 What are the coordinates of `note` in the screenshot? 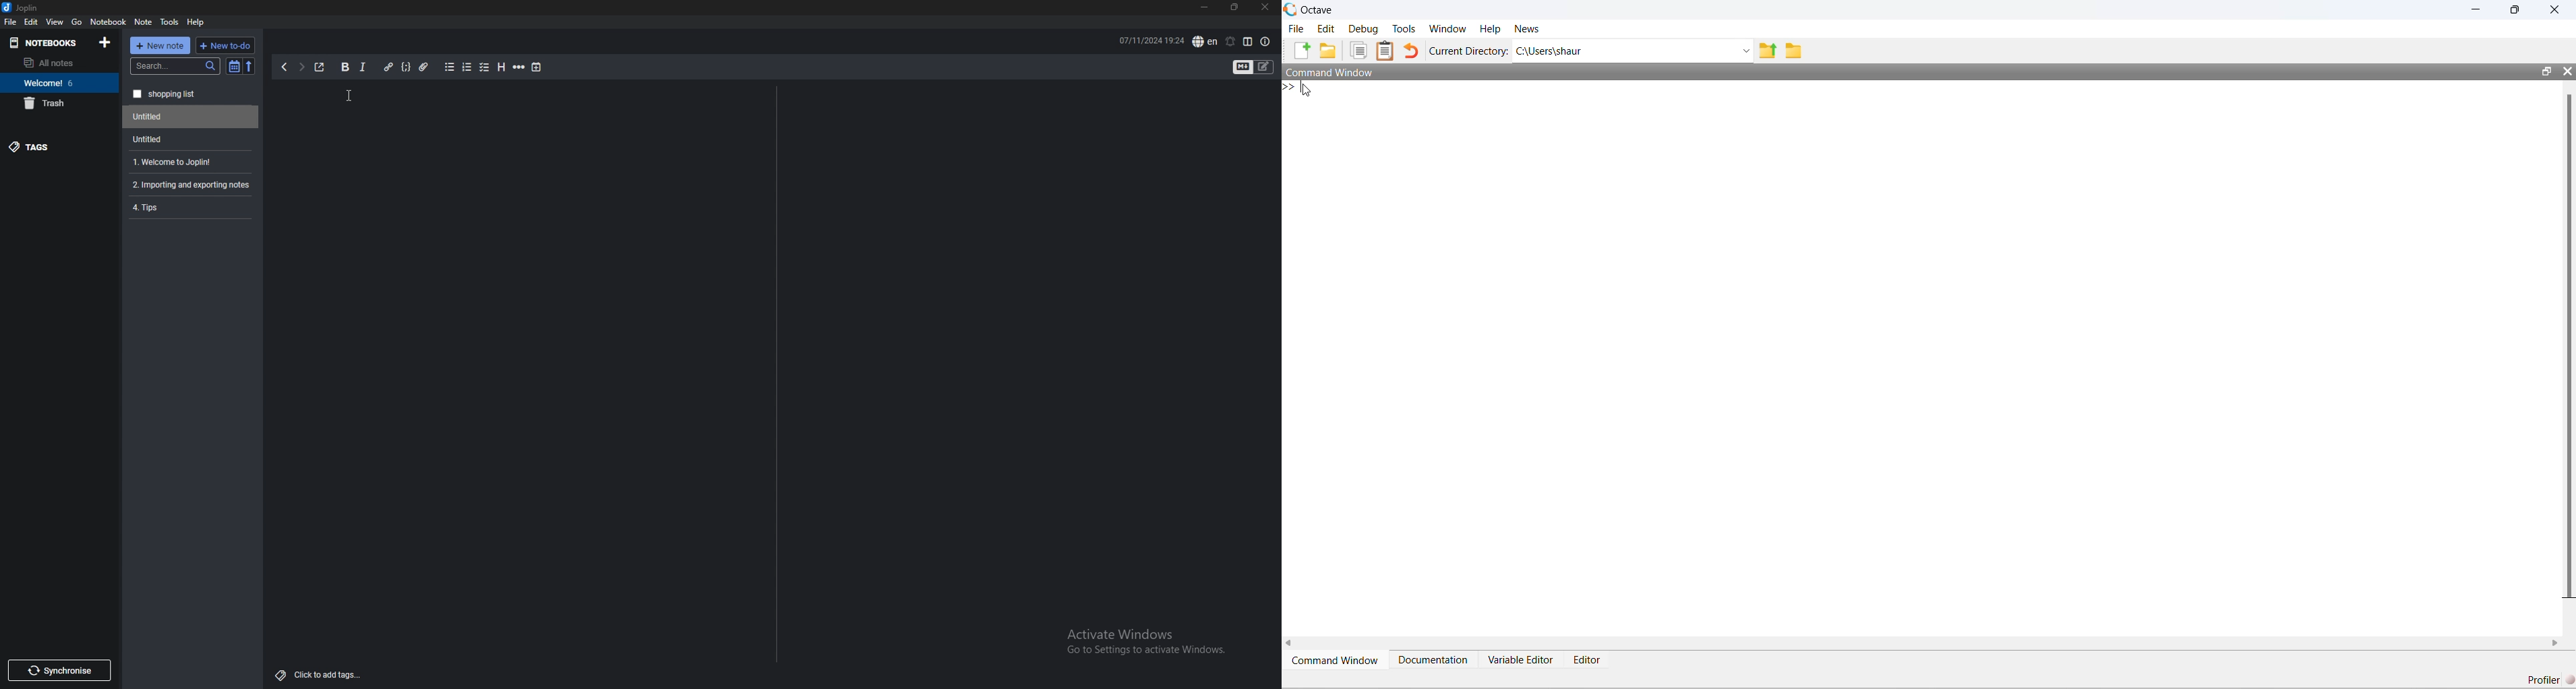 It's located at (144, 22).